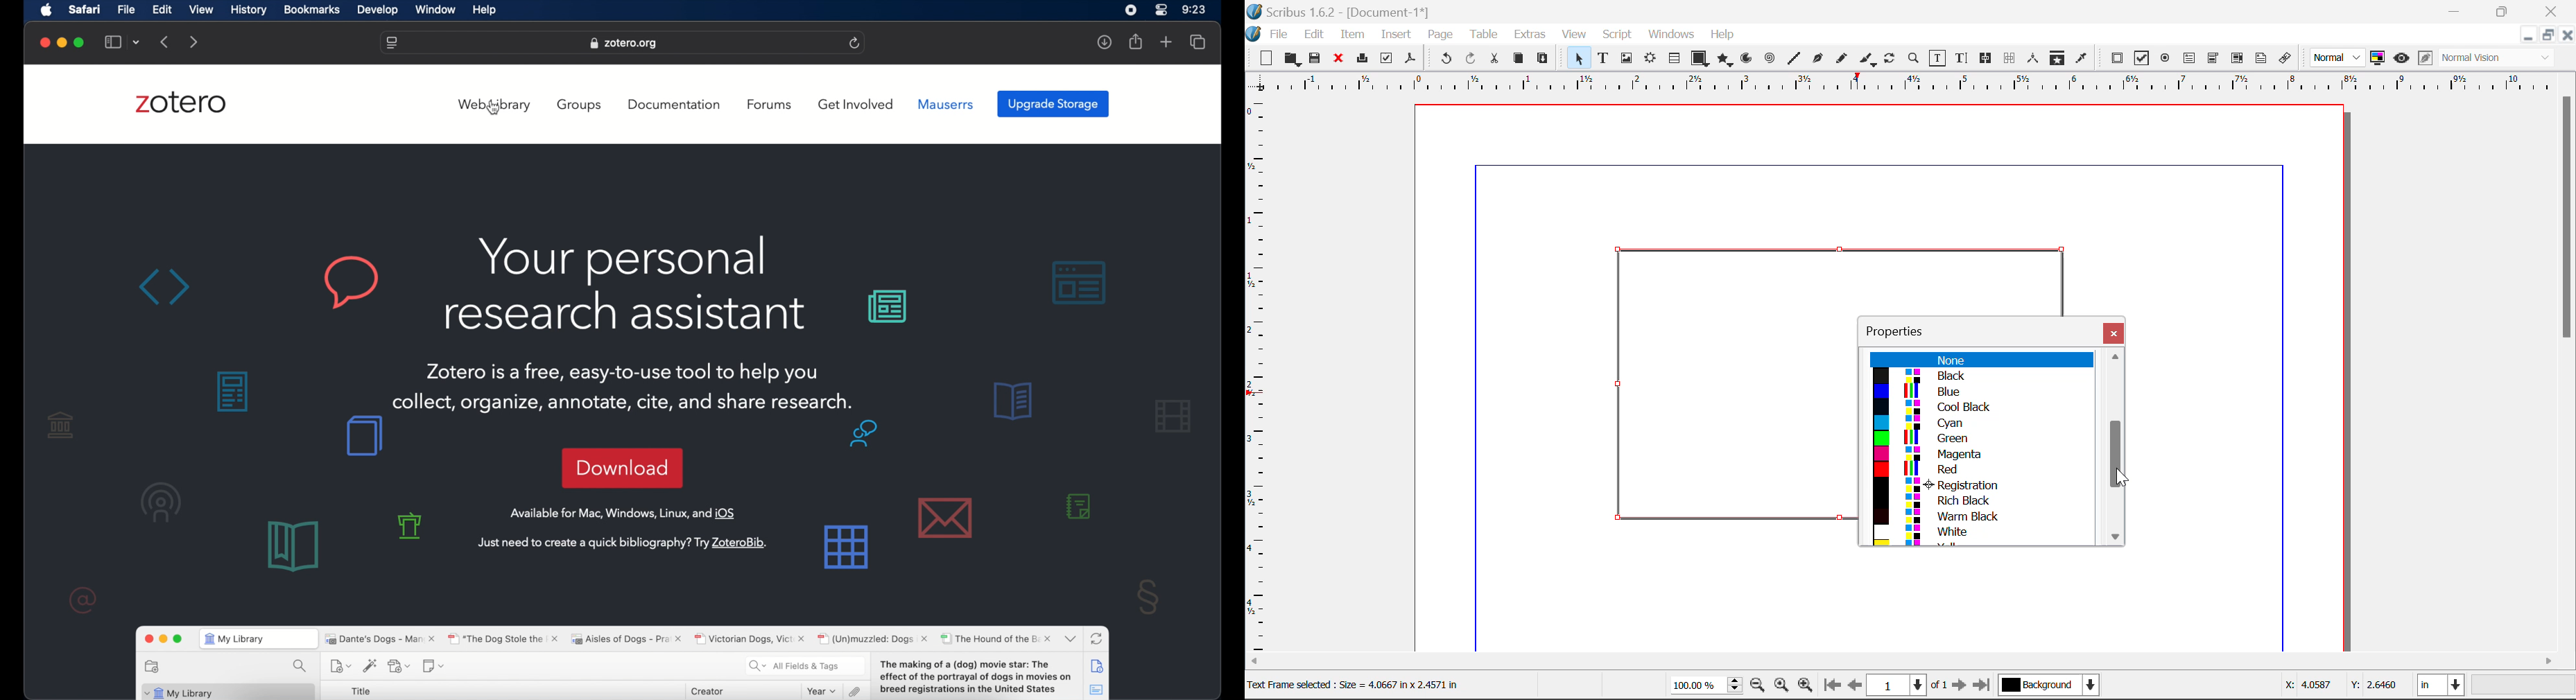 This screenshot has height=700, width=2576. I want to click on Image Frame, so click(1626, 58).